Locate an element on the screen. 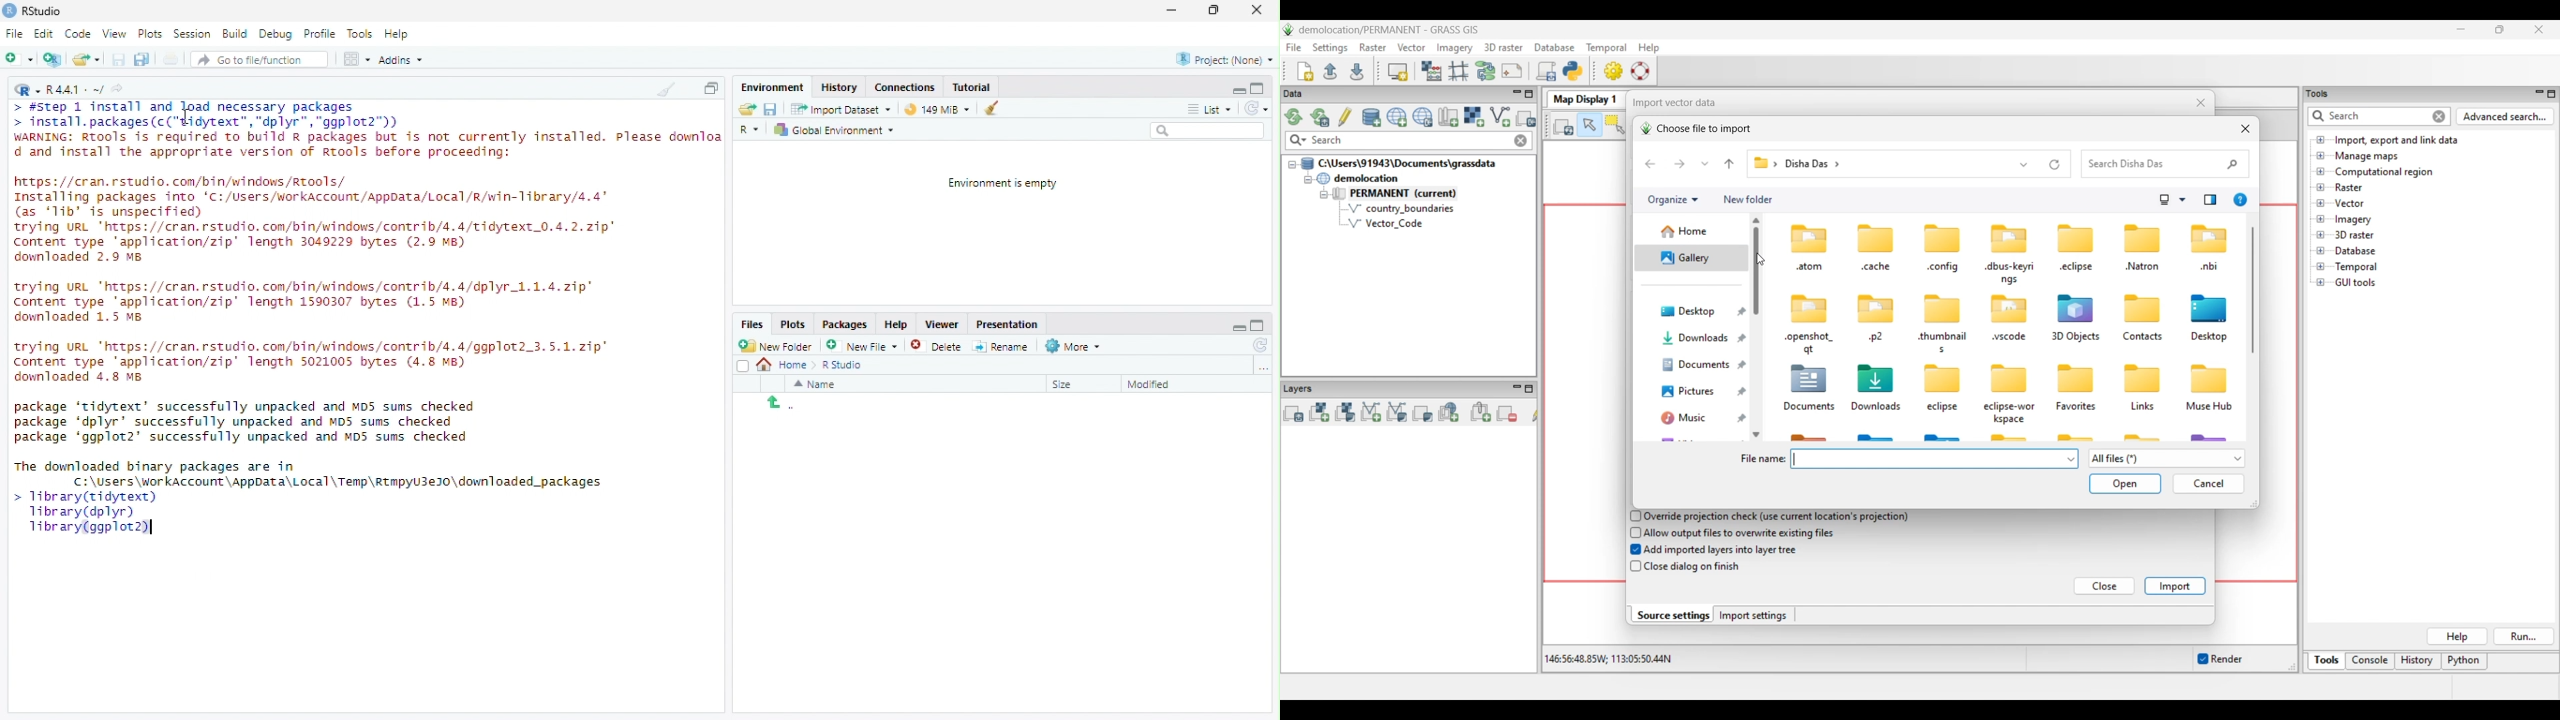 This screenshot has width=2576, height=728. Clean is located at coordinates (665, 88).